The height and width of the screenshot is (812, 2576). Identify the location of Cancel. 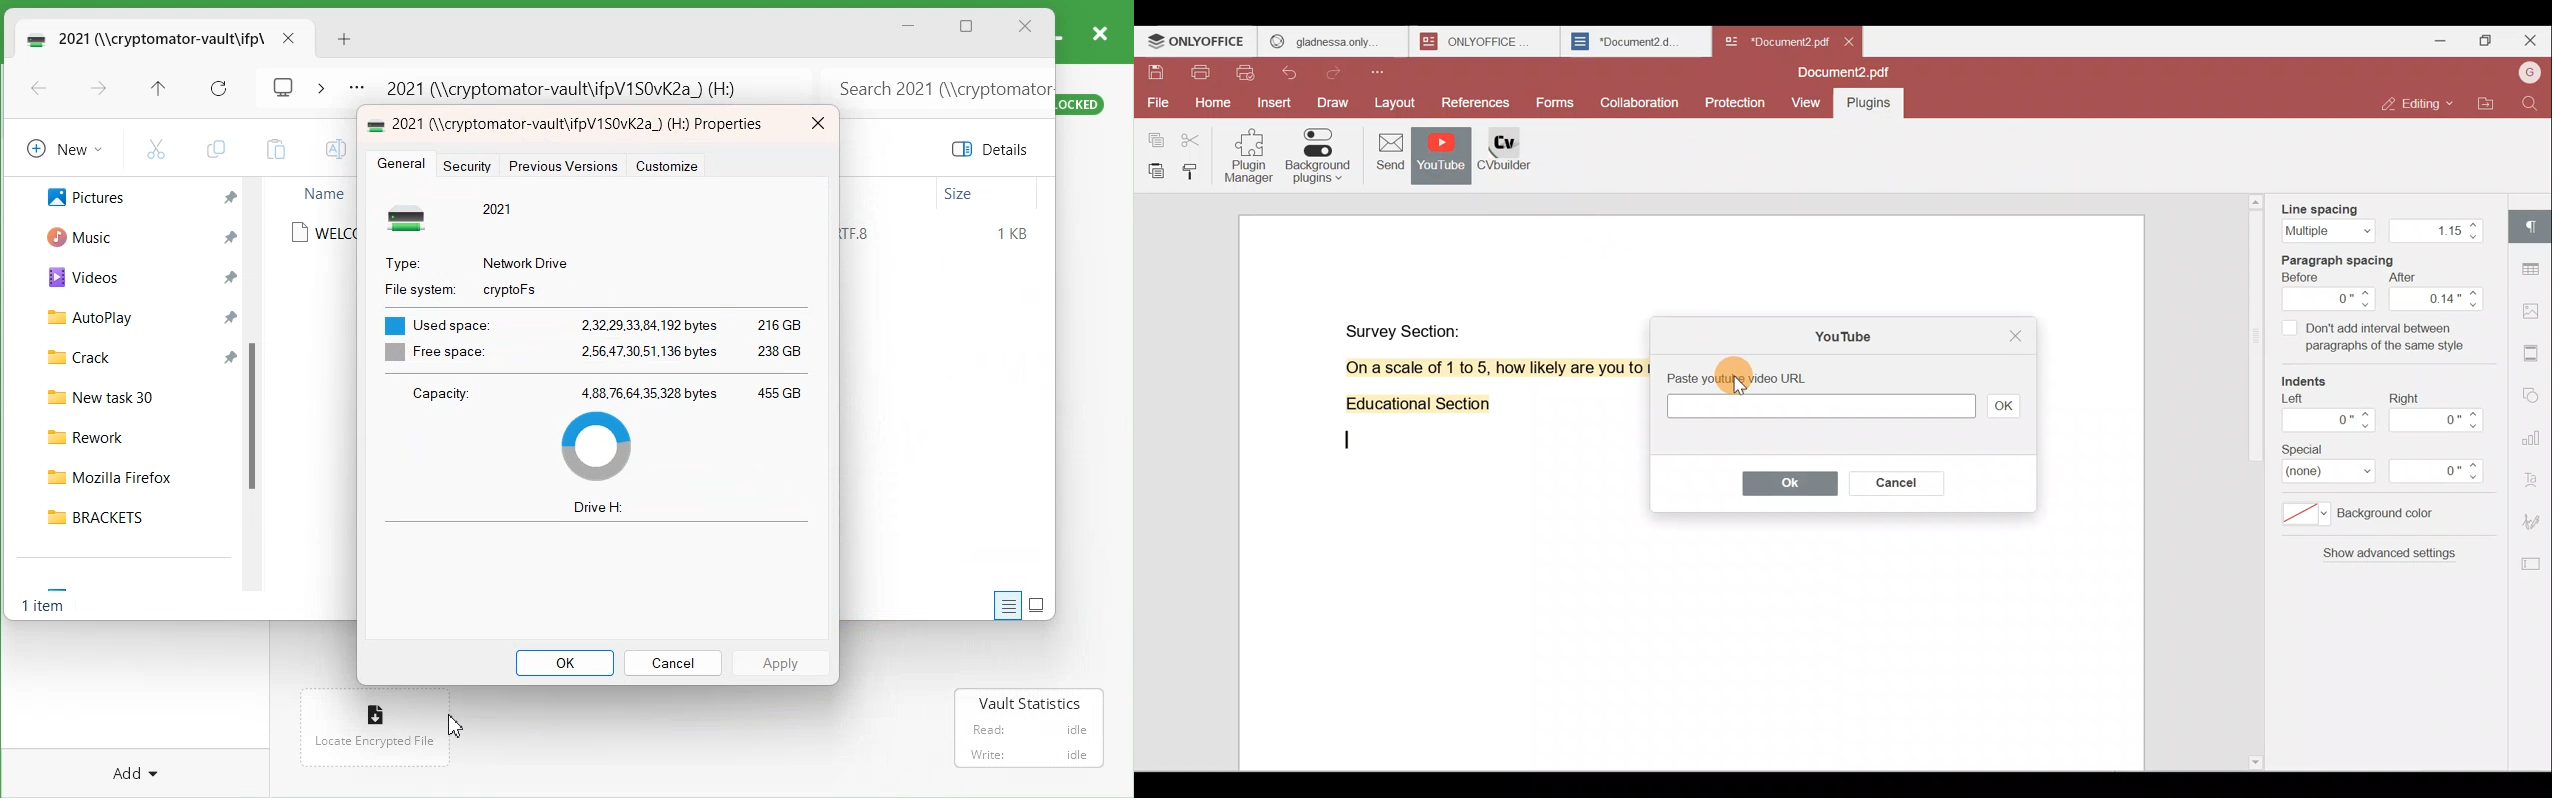
(1893, 480).